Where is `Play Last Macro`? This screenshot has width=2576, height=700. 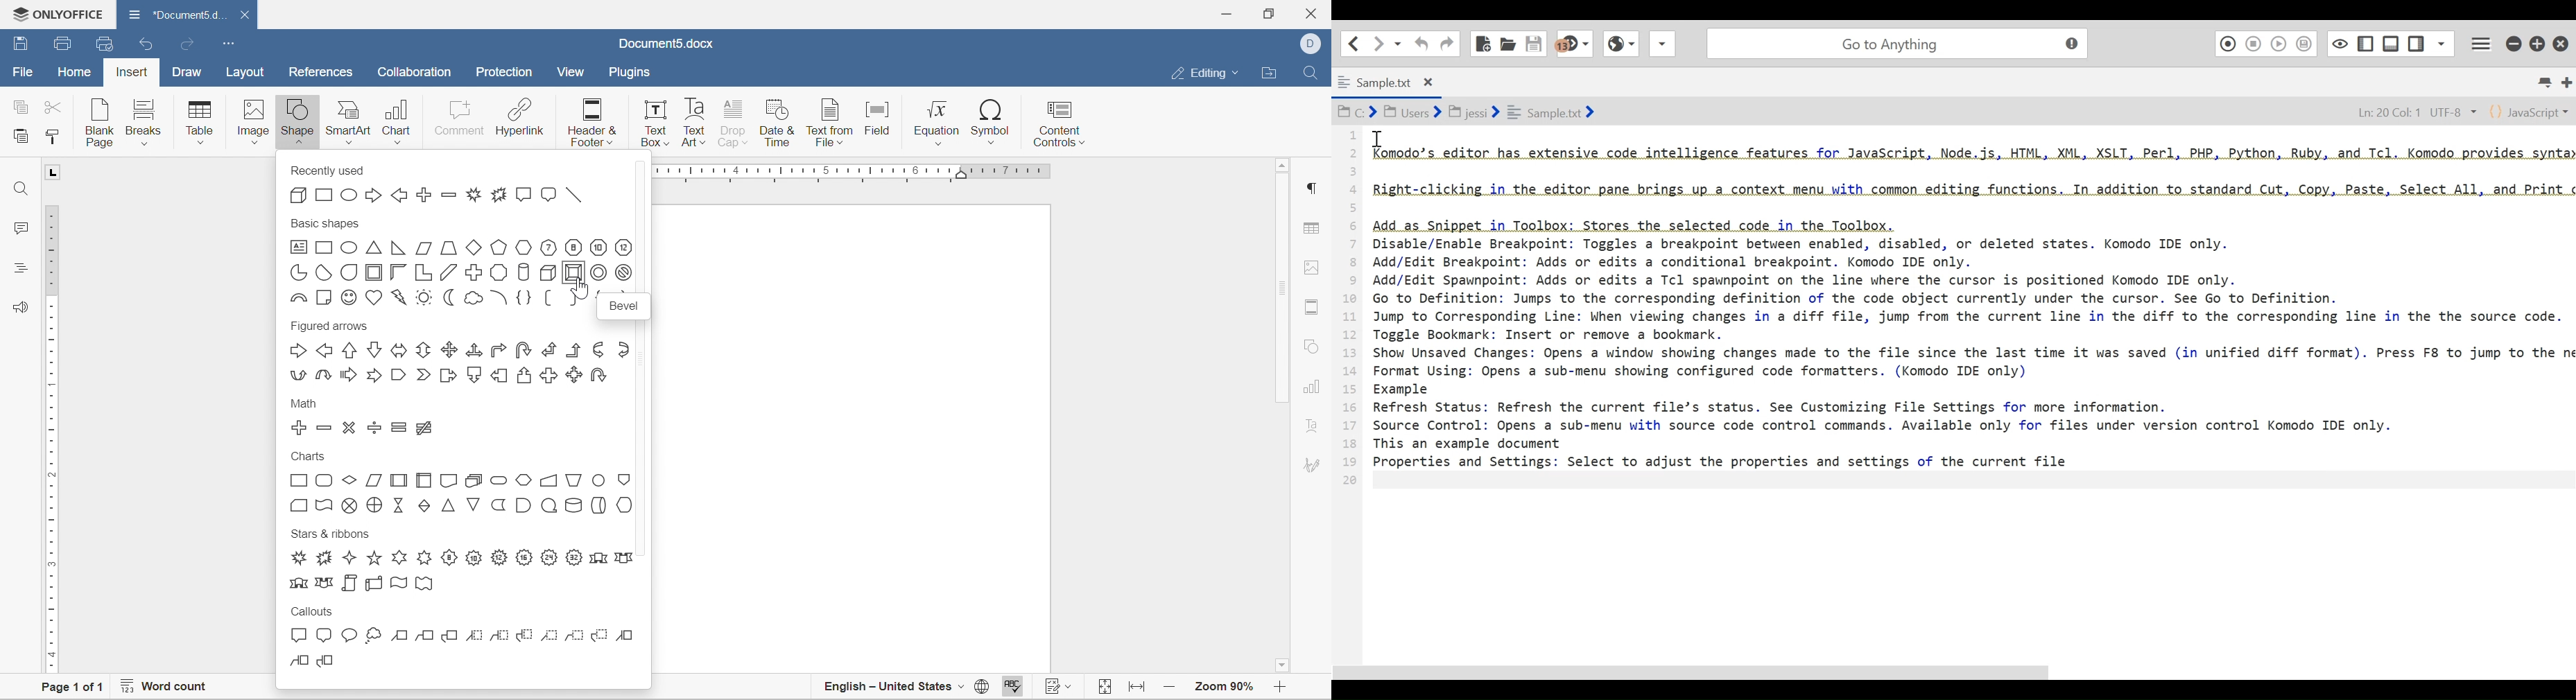 Play Last Macro is located at coordinates (2279, 43).